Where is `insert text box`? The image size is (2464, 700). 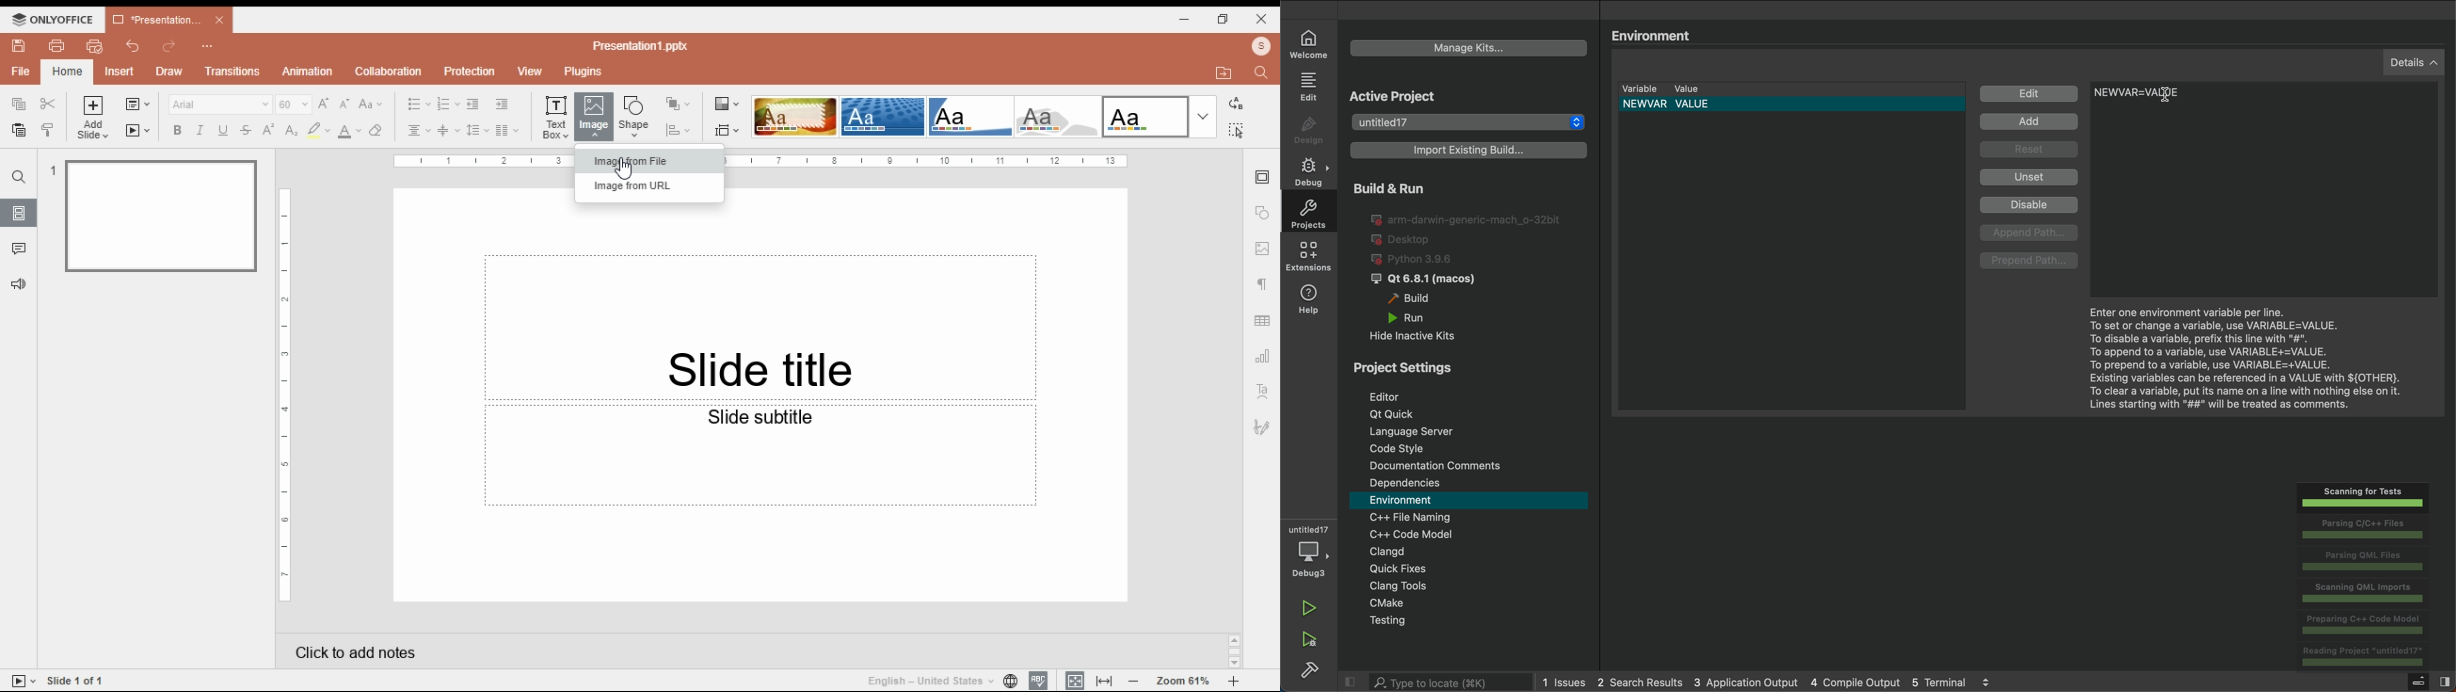 insert text box is located at coordinates (556, 118).